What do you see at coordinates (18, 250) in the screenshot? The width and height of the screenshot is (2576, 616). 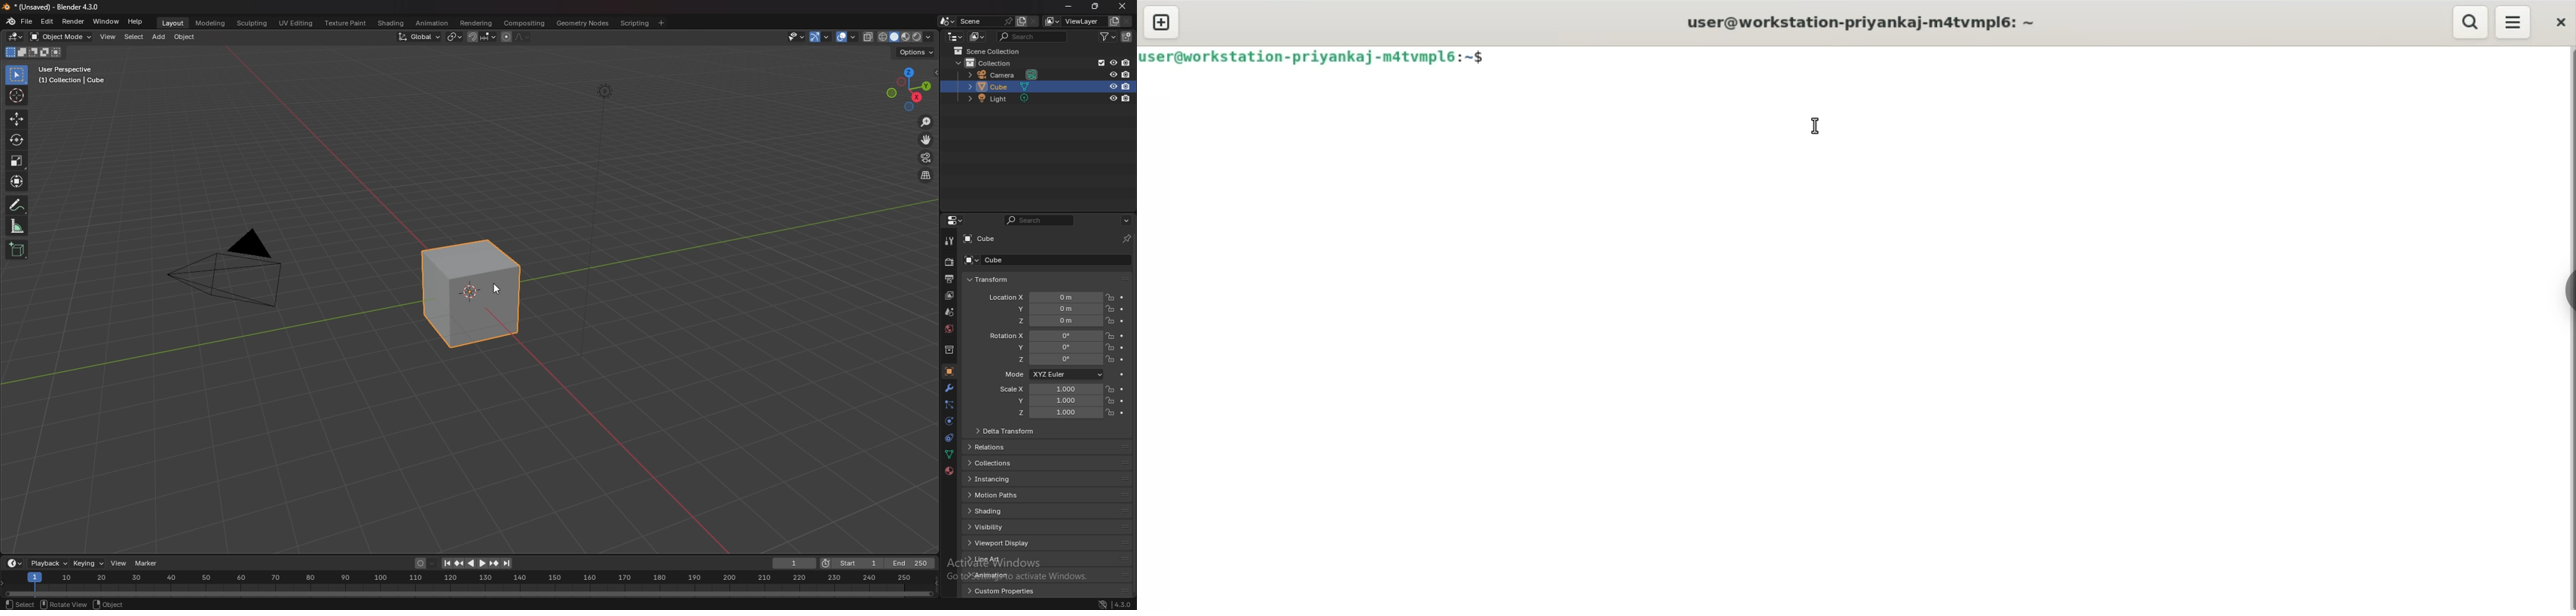 I see `add cube` at bounding box center [18, 250].